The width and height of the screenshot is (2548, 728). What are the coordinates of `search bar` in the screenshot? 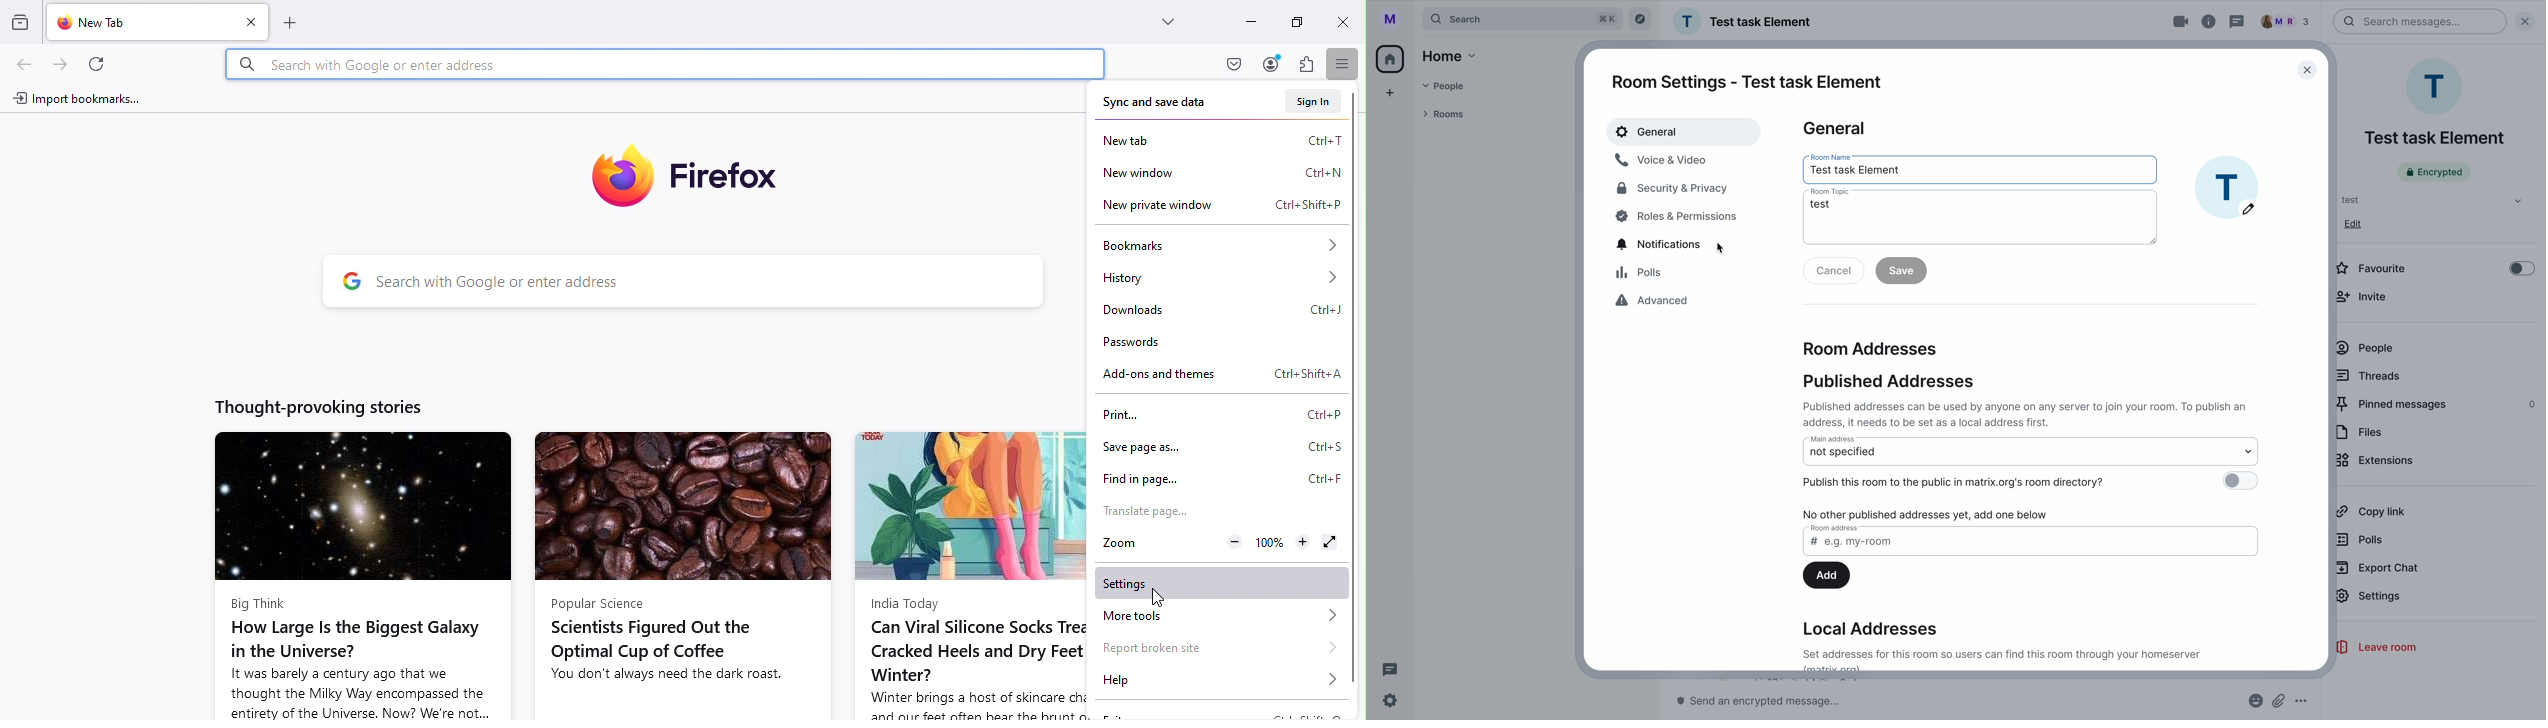 It's located at (1523, 19).